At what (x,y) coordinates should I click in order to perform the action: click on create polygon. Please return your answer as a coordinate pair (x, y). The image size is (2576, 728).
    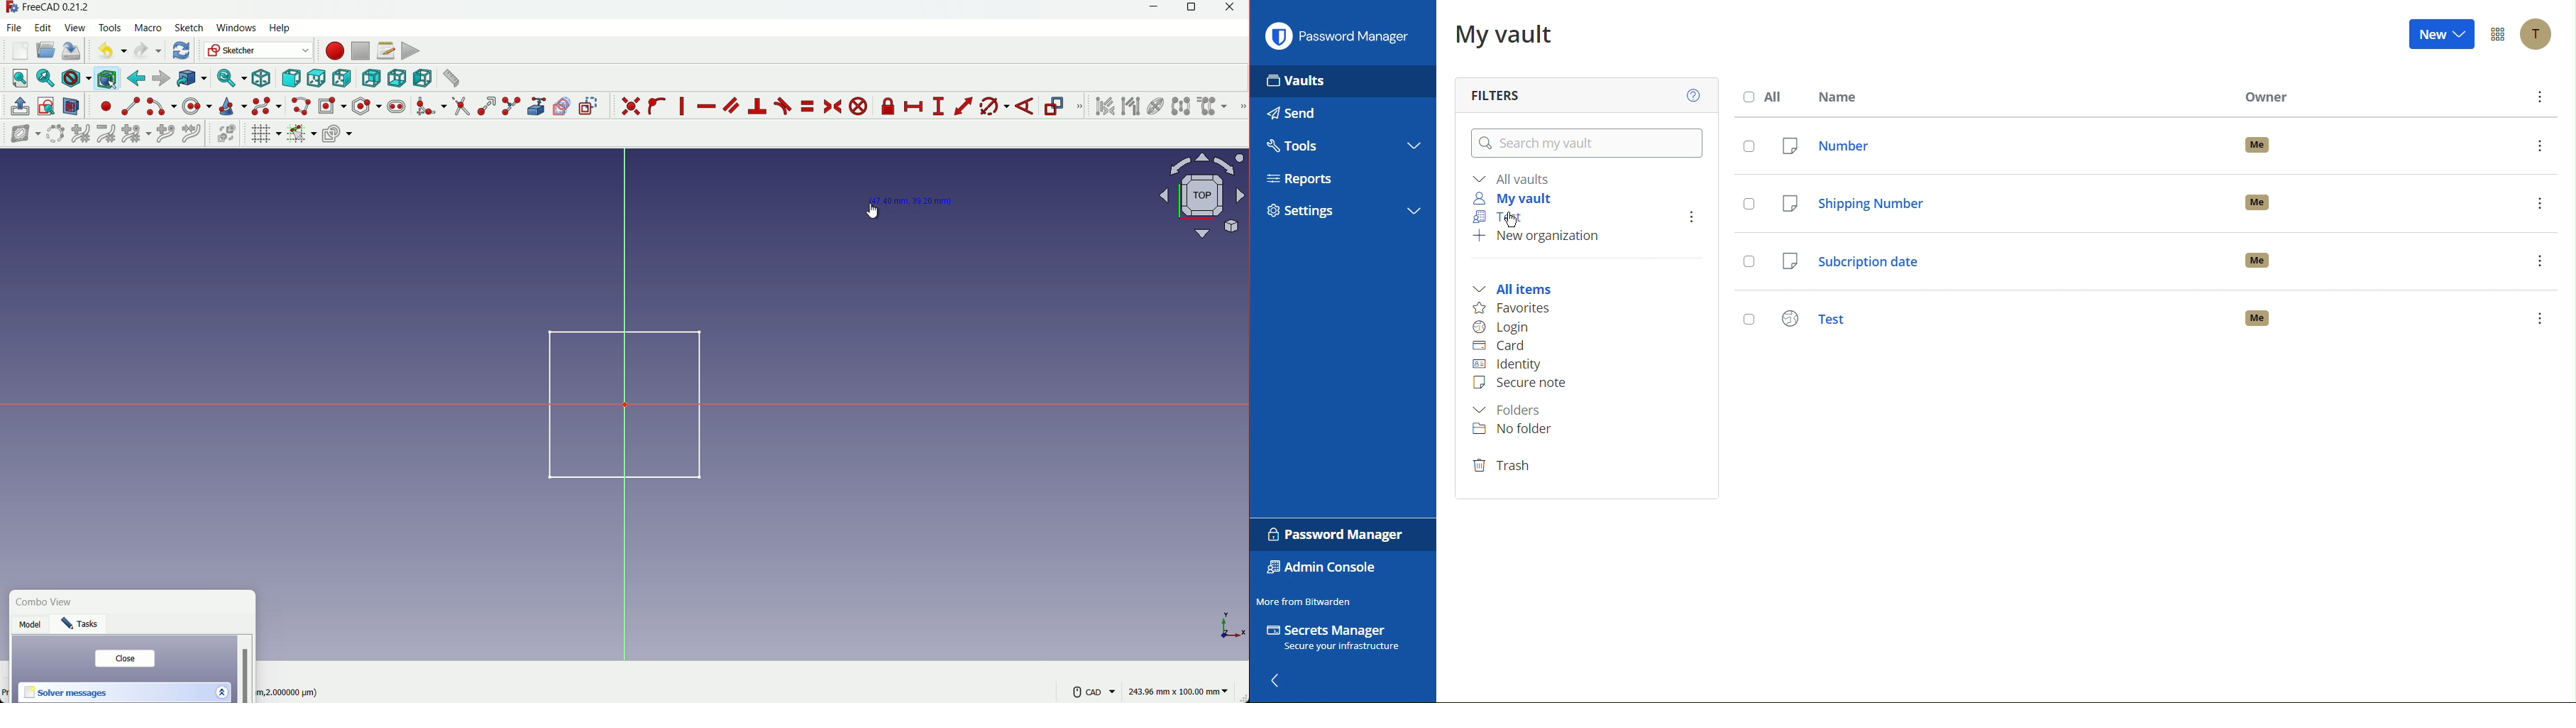
    Looking at the image, I should click on (367, 105).